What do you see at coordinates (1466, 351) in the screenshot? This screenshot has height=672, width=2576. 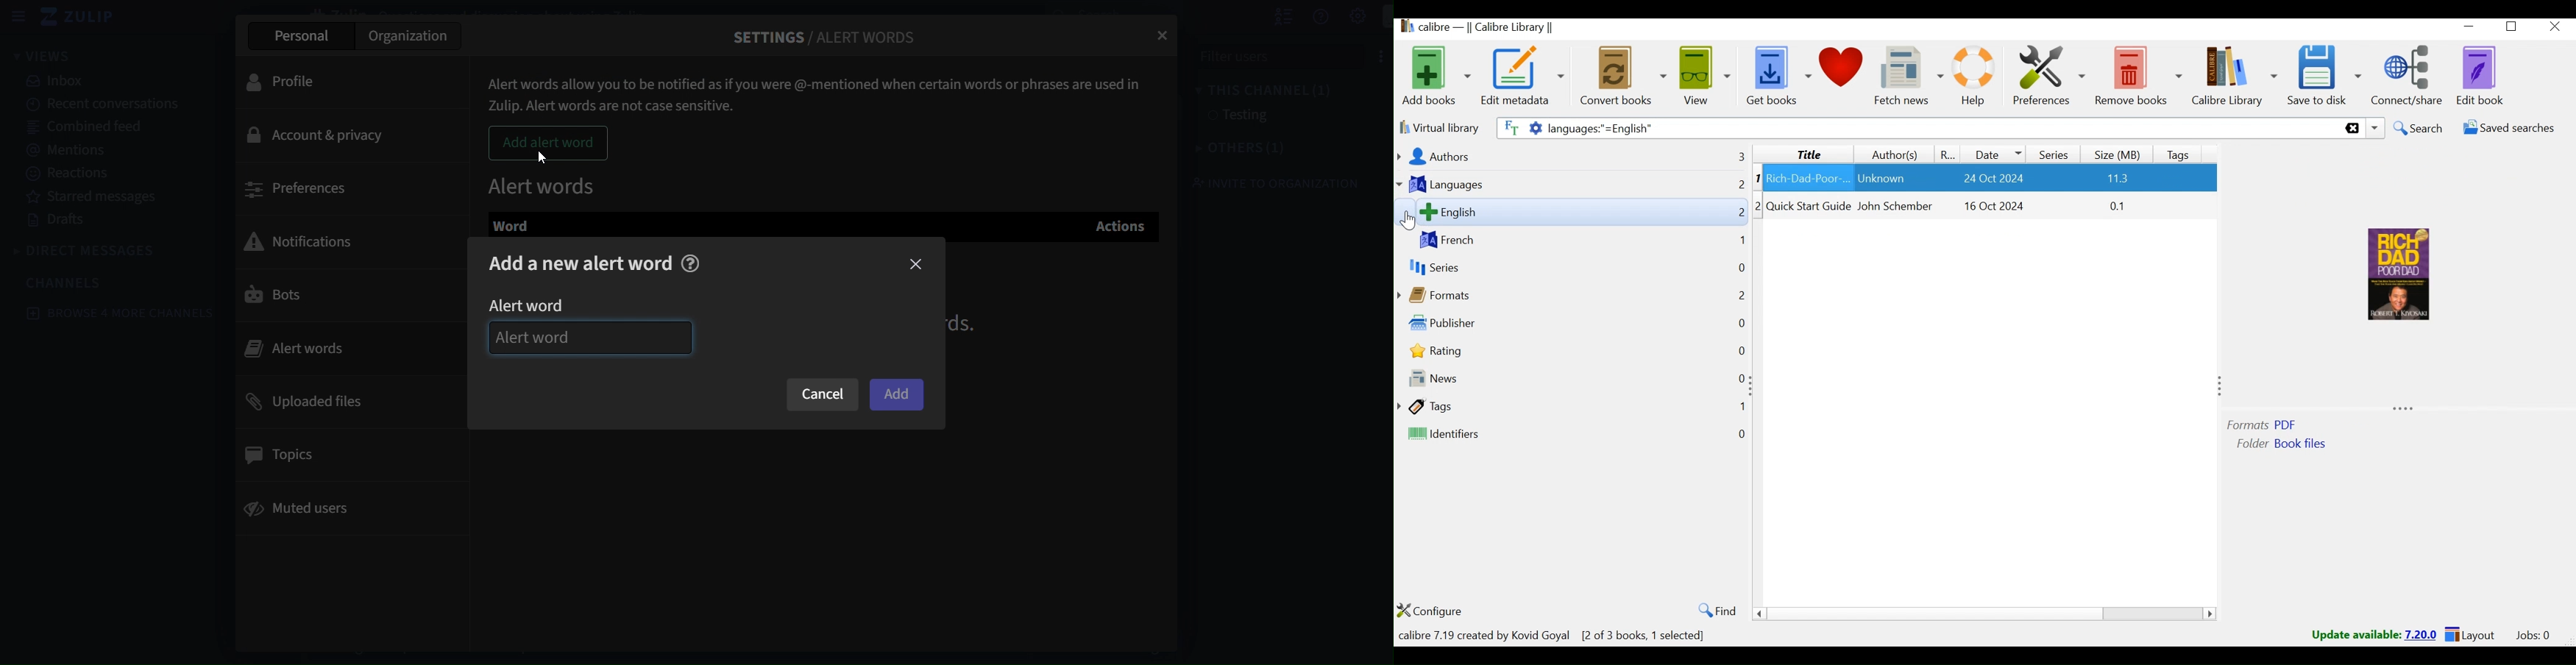 I see `Rating` at bounding box center [1466, 351].